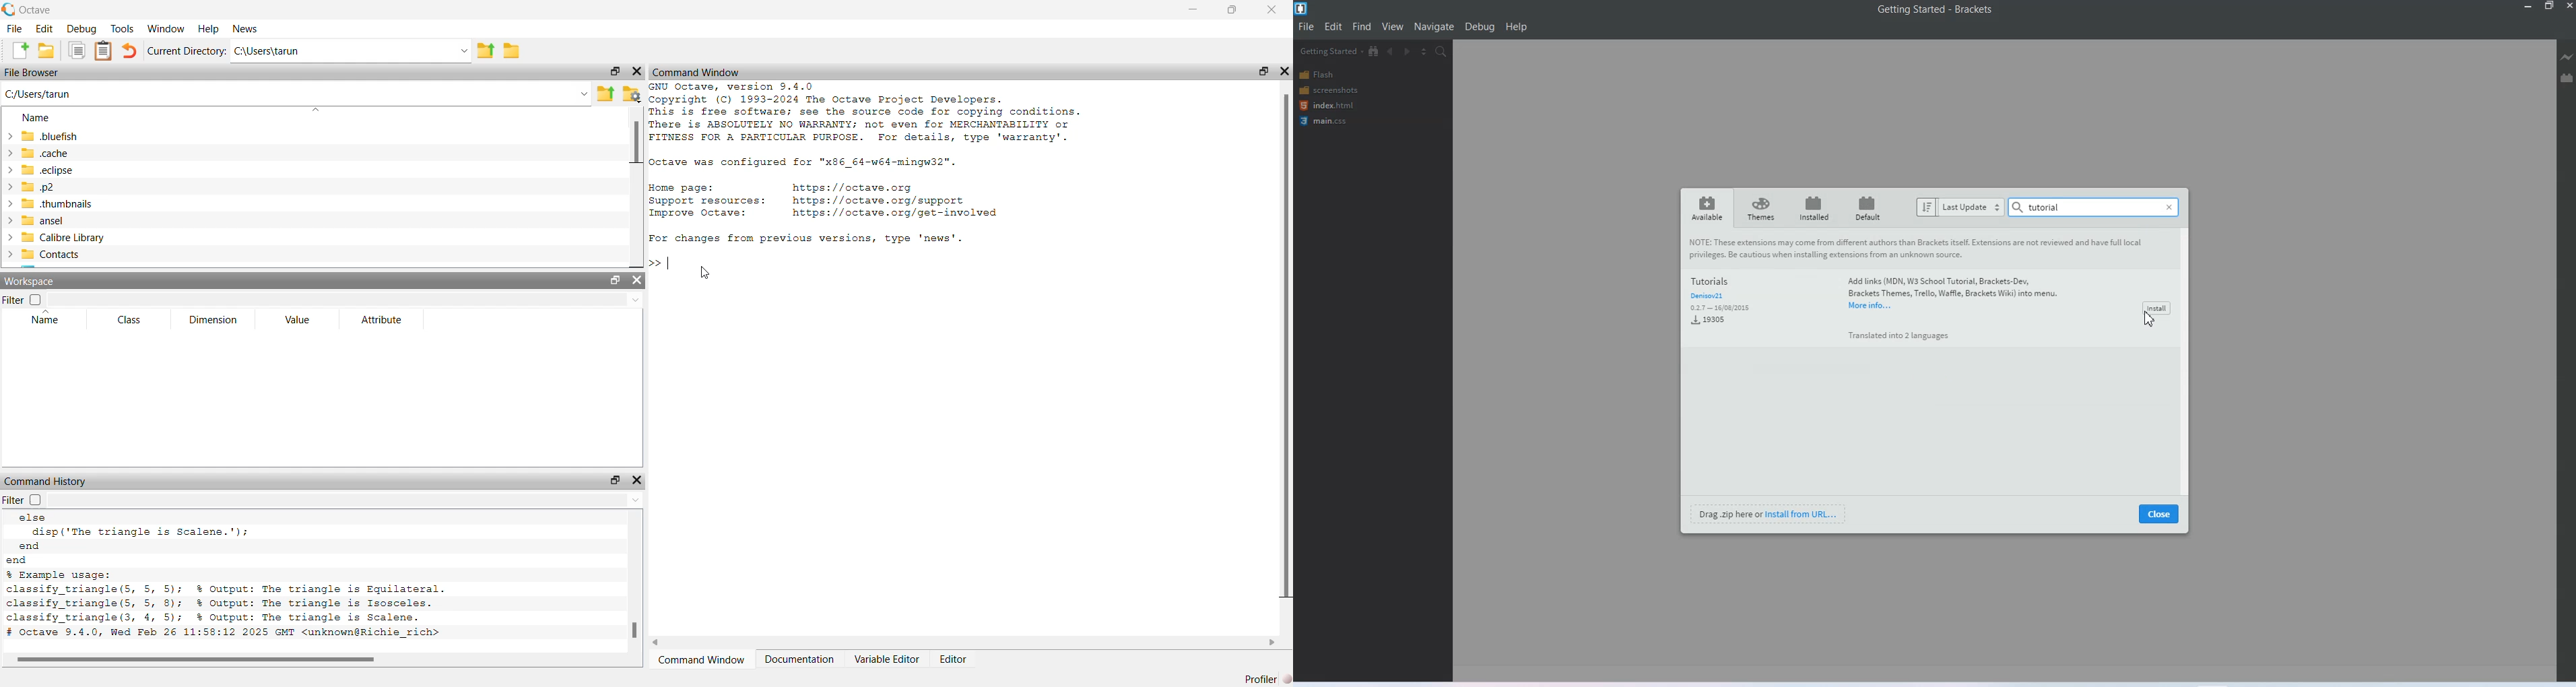  Describe the element at coordinates (28, 500) in the screenshot. I see `filter` at that location.